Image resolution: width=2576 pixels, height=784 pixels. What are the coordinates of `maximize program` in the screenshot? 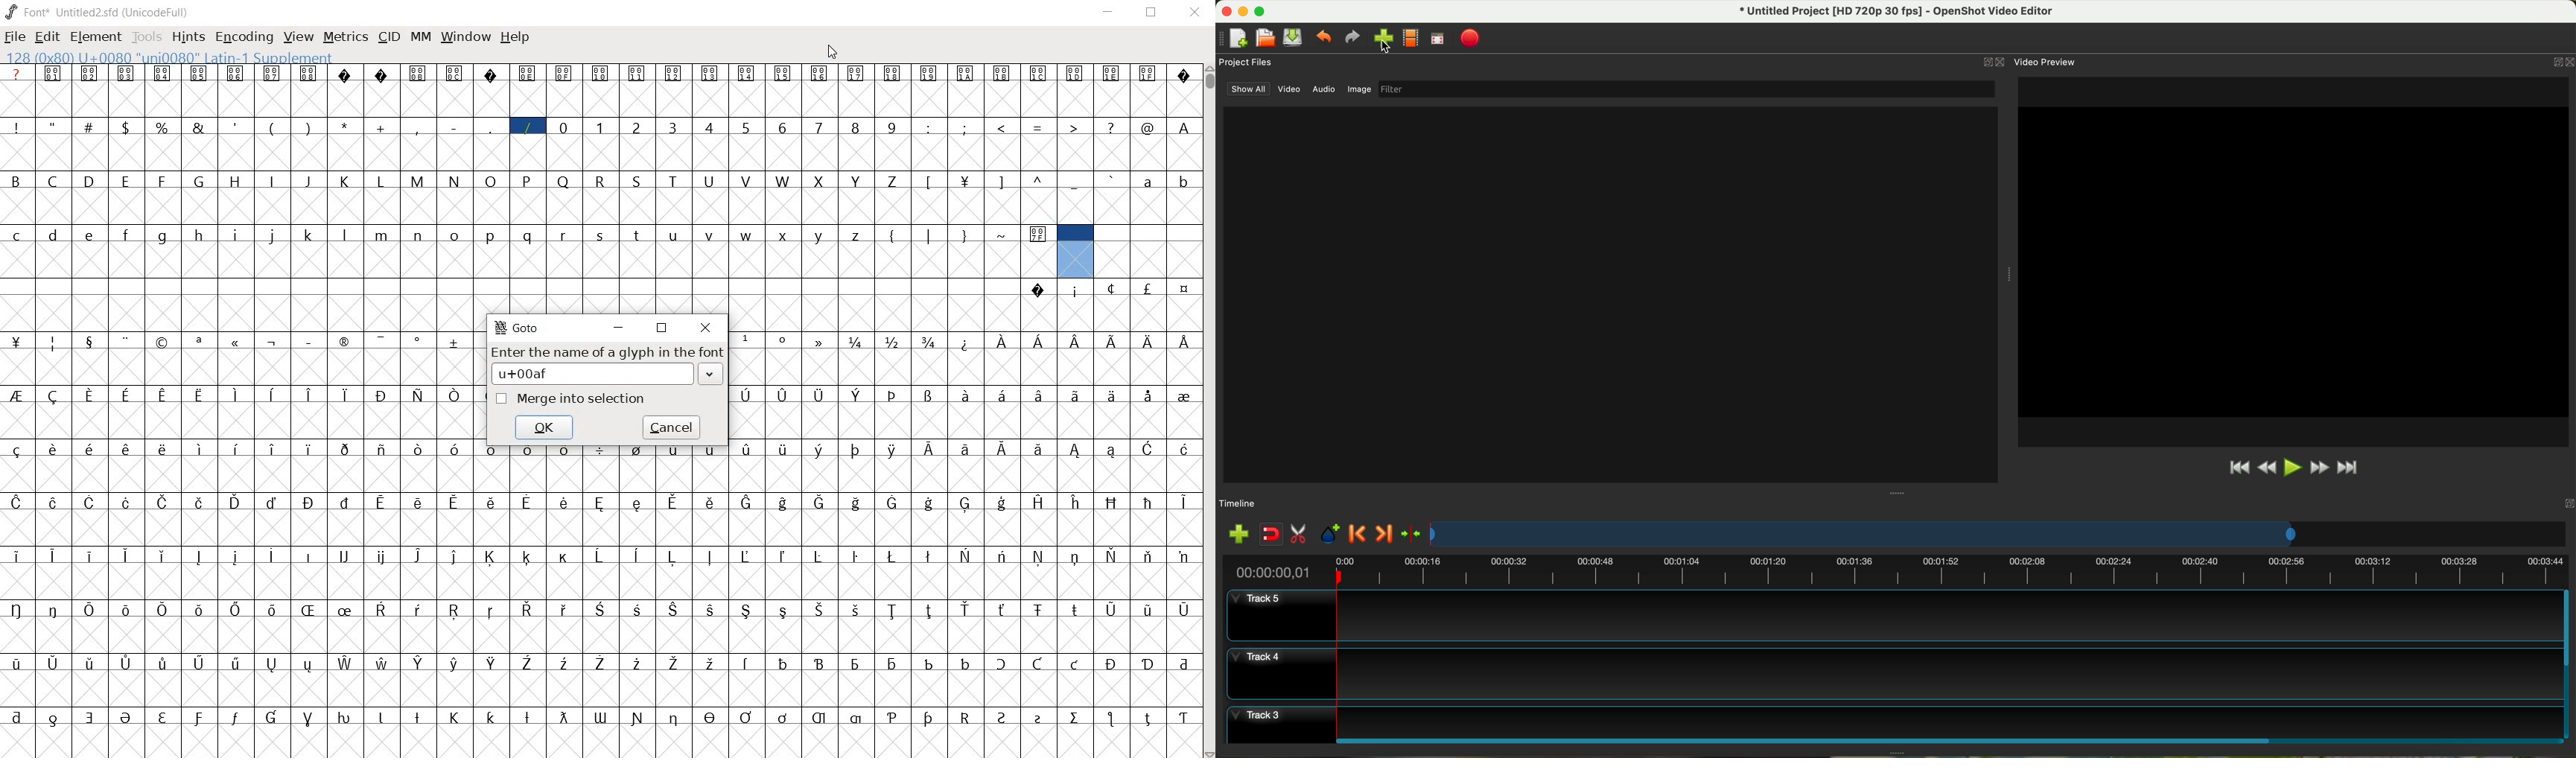 It's located at (1262, 11).